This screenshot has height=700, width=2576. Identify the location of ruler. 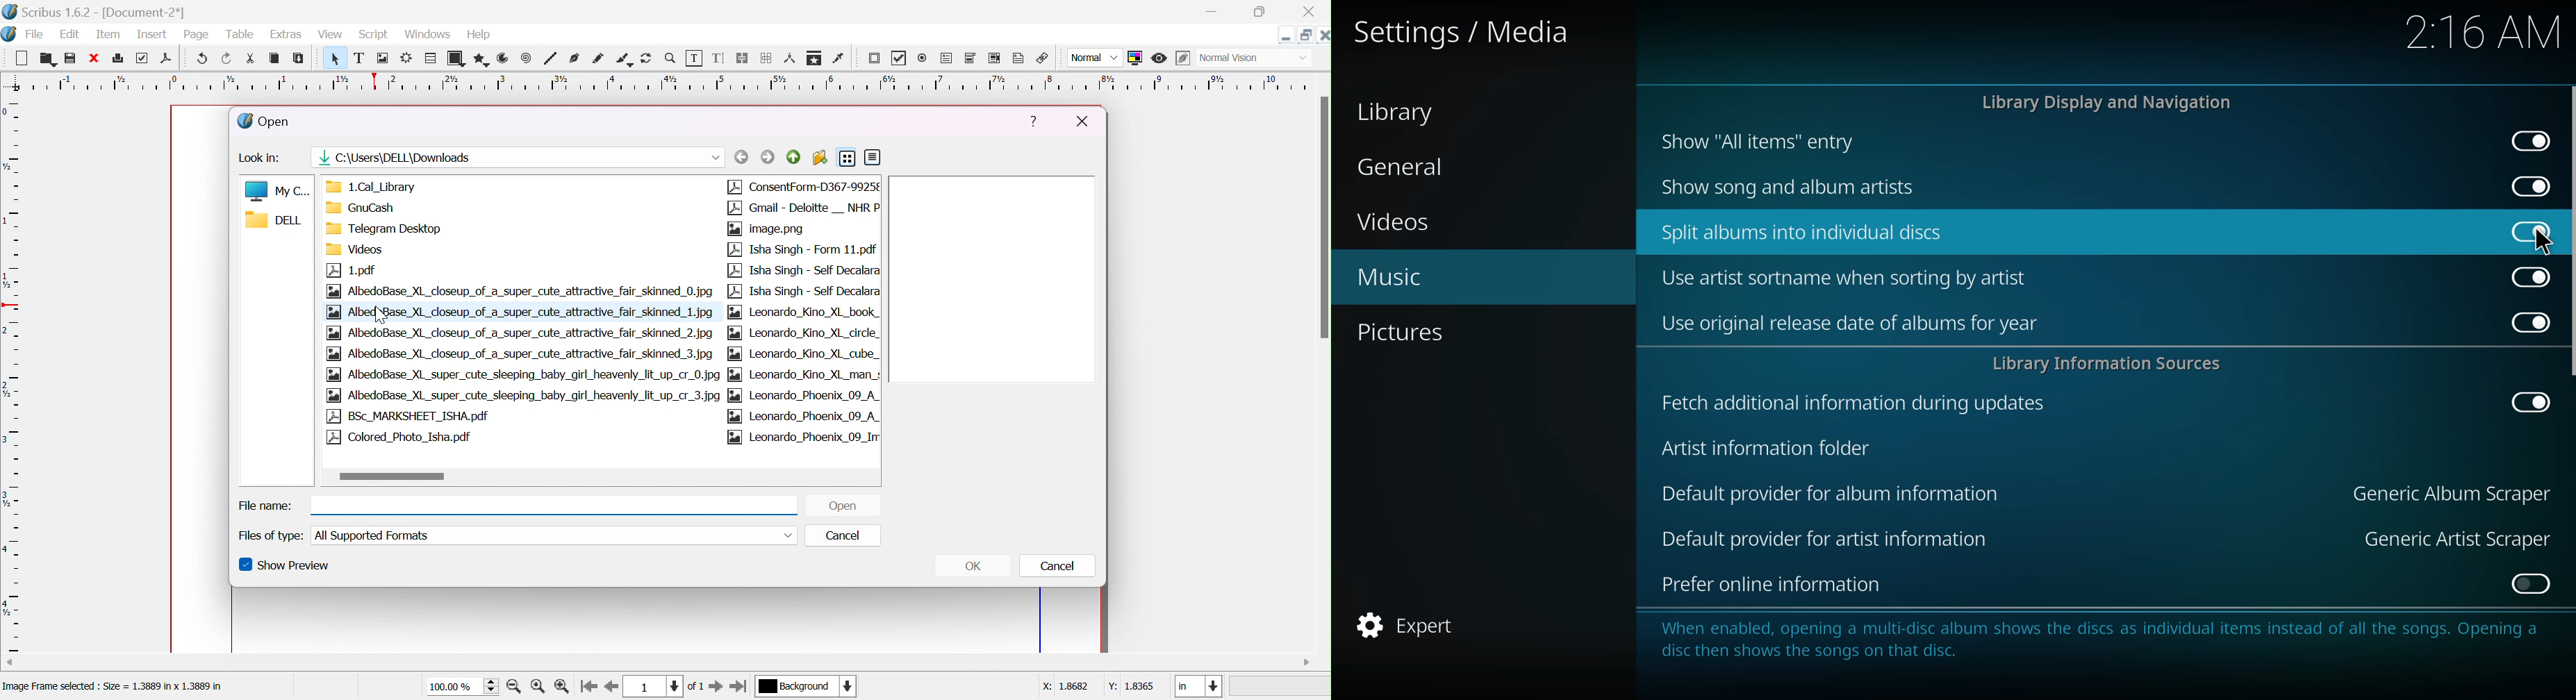
(660, 81).